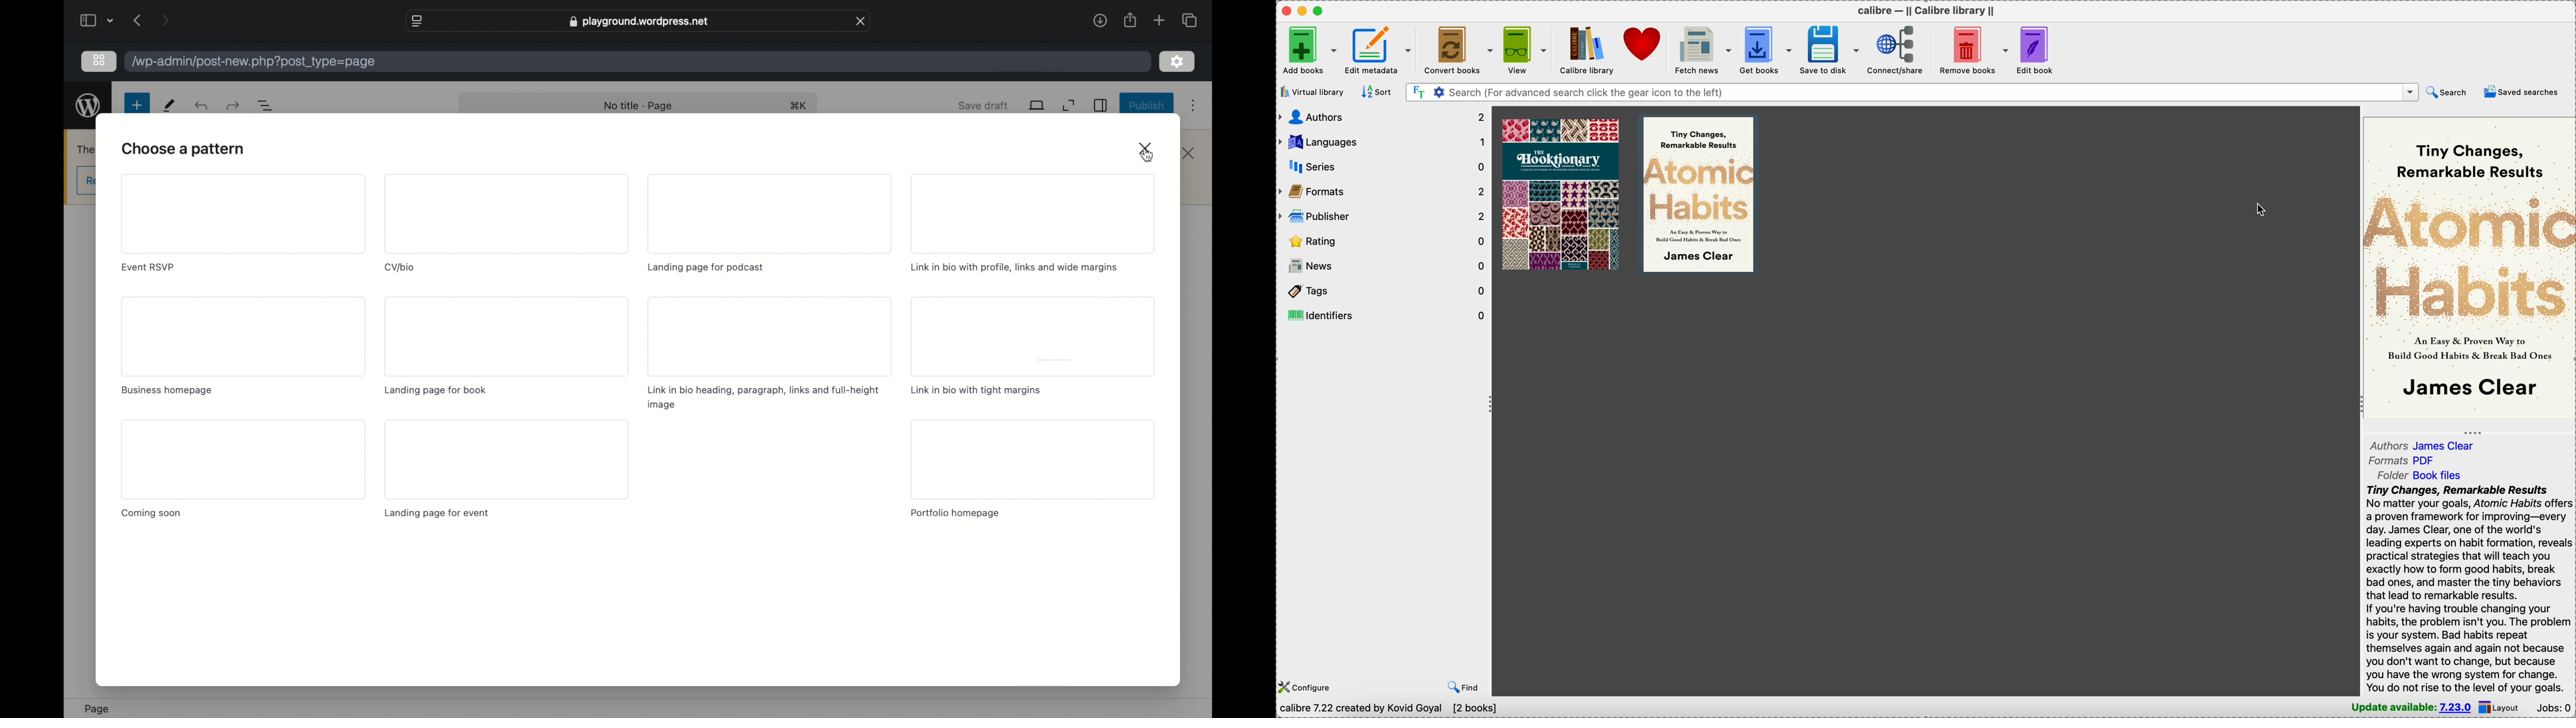 Image resolution: width=2576 pixels, height=728 pixels. Describe the element at coordinates (1100, 20) in the screenshot. I see `downloads` at that location.